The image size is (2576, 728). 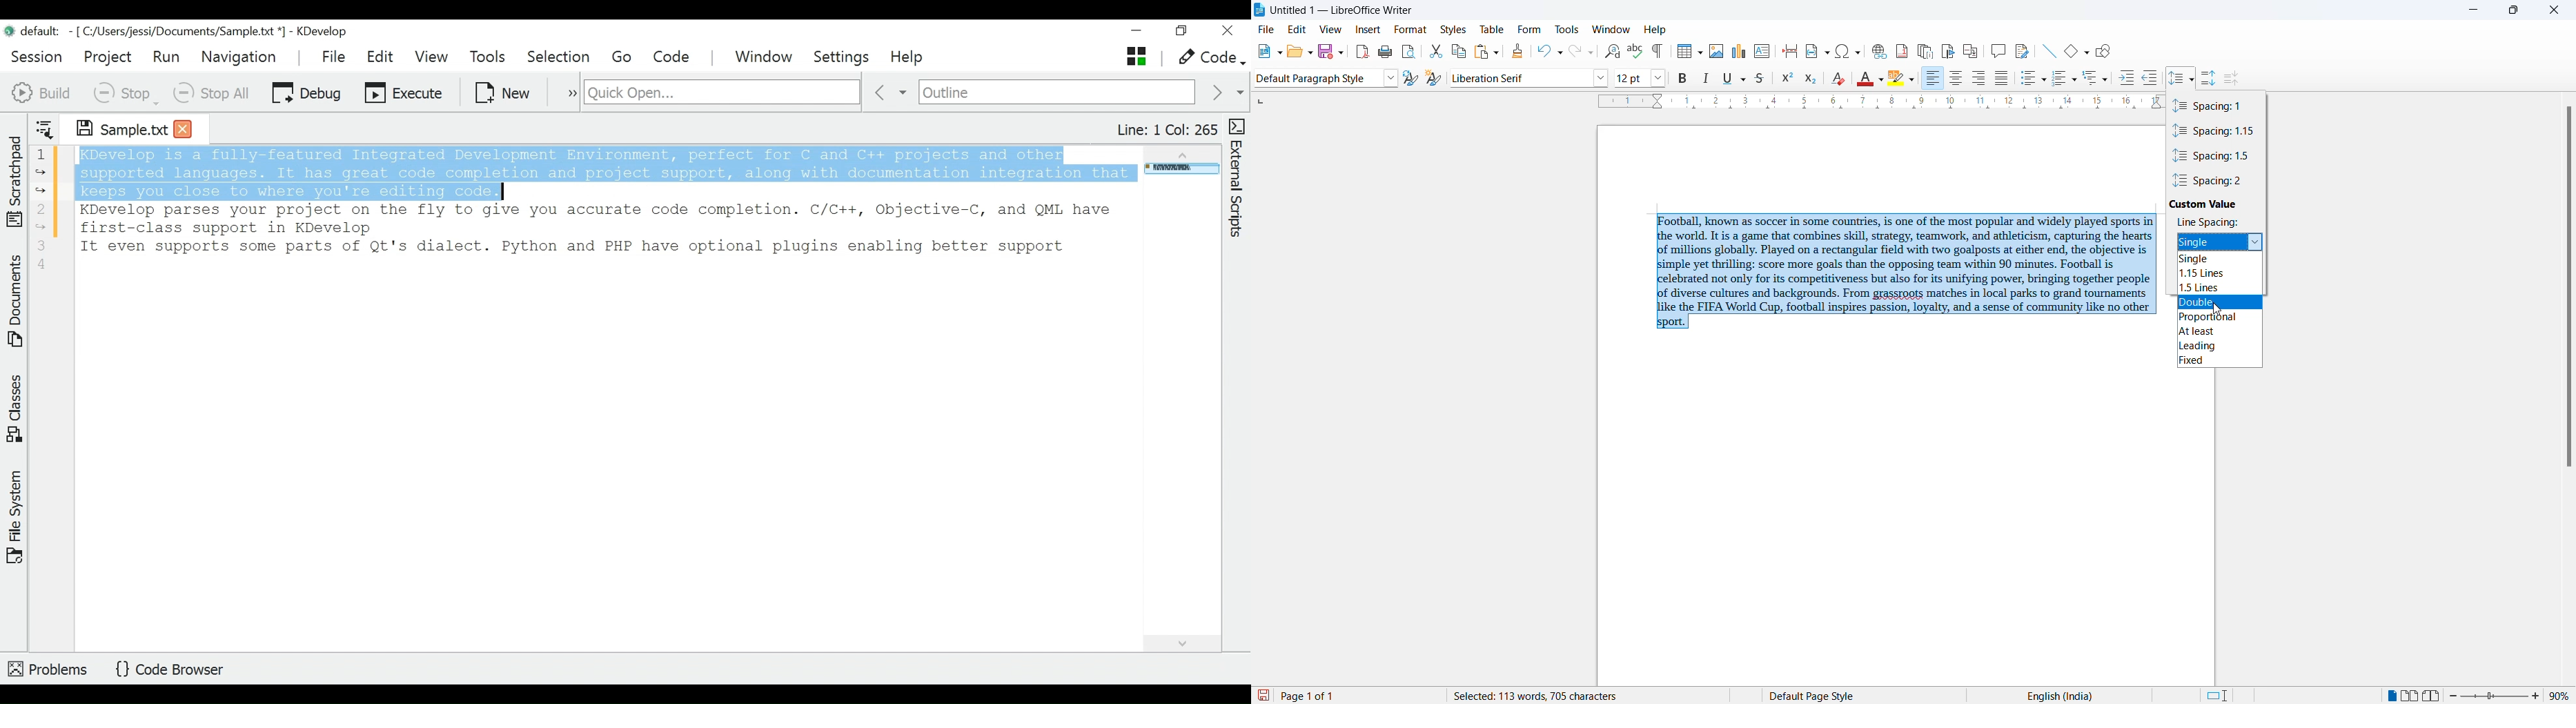 What do you see at coordinates (37, 55) in the screenshot?
I see `Session` at bounding box center [37, 55].